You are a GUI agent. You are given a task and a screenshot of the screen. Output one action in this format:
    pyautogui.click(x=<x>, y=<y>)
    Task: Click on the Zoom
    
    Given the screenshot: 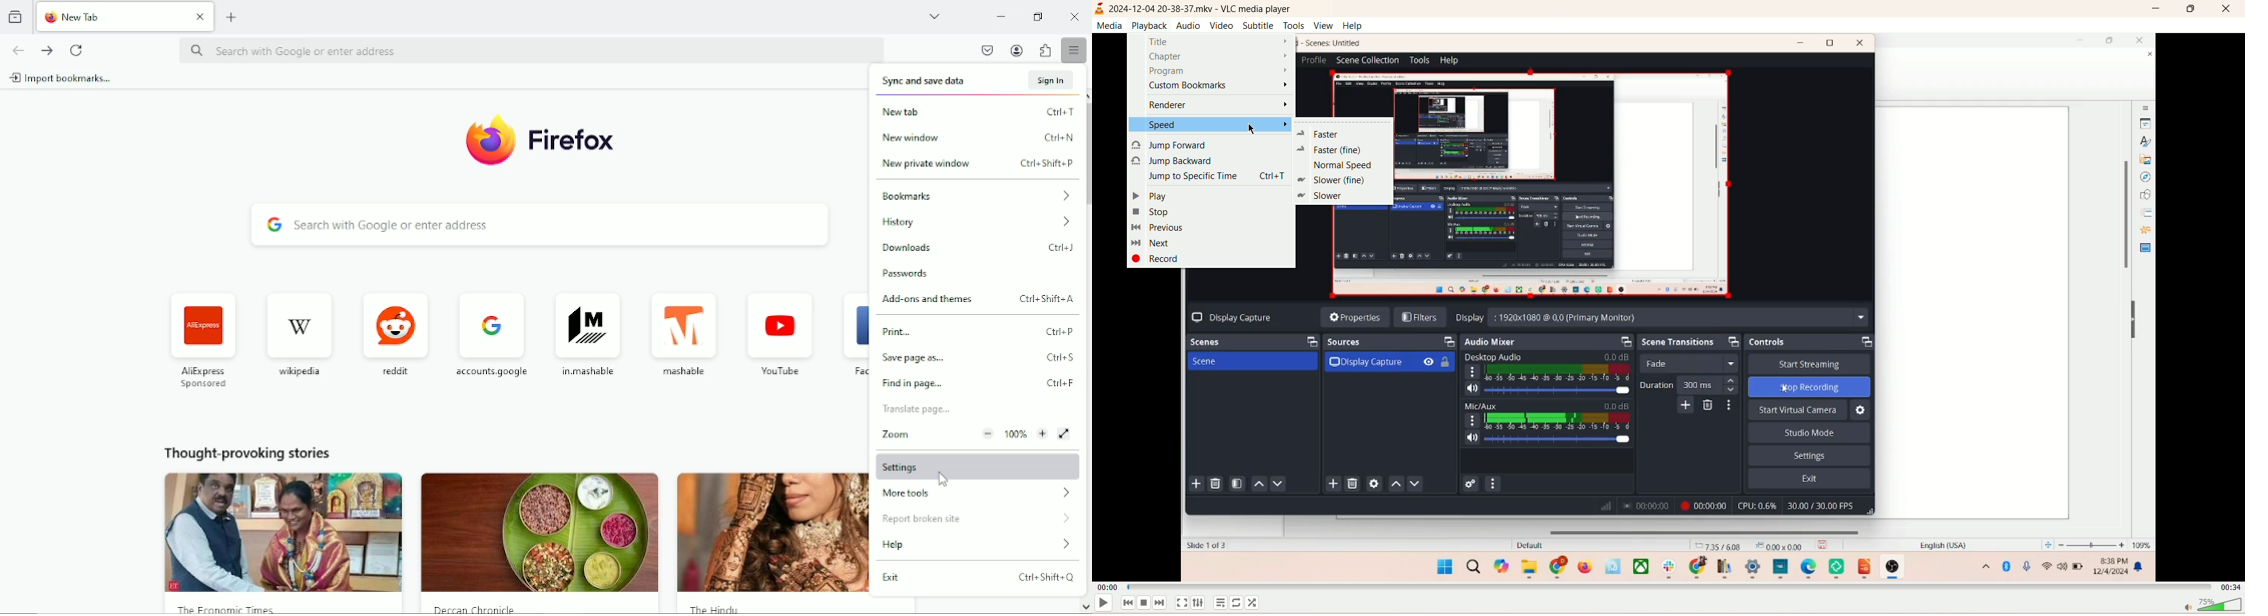 What is the action you would take?
    pyautogui.click(x=978, y=435)
    